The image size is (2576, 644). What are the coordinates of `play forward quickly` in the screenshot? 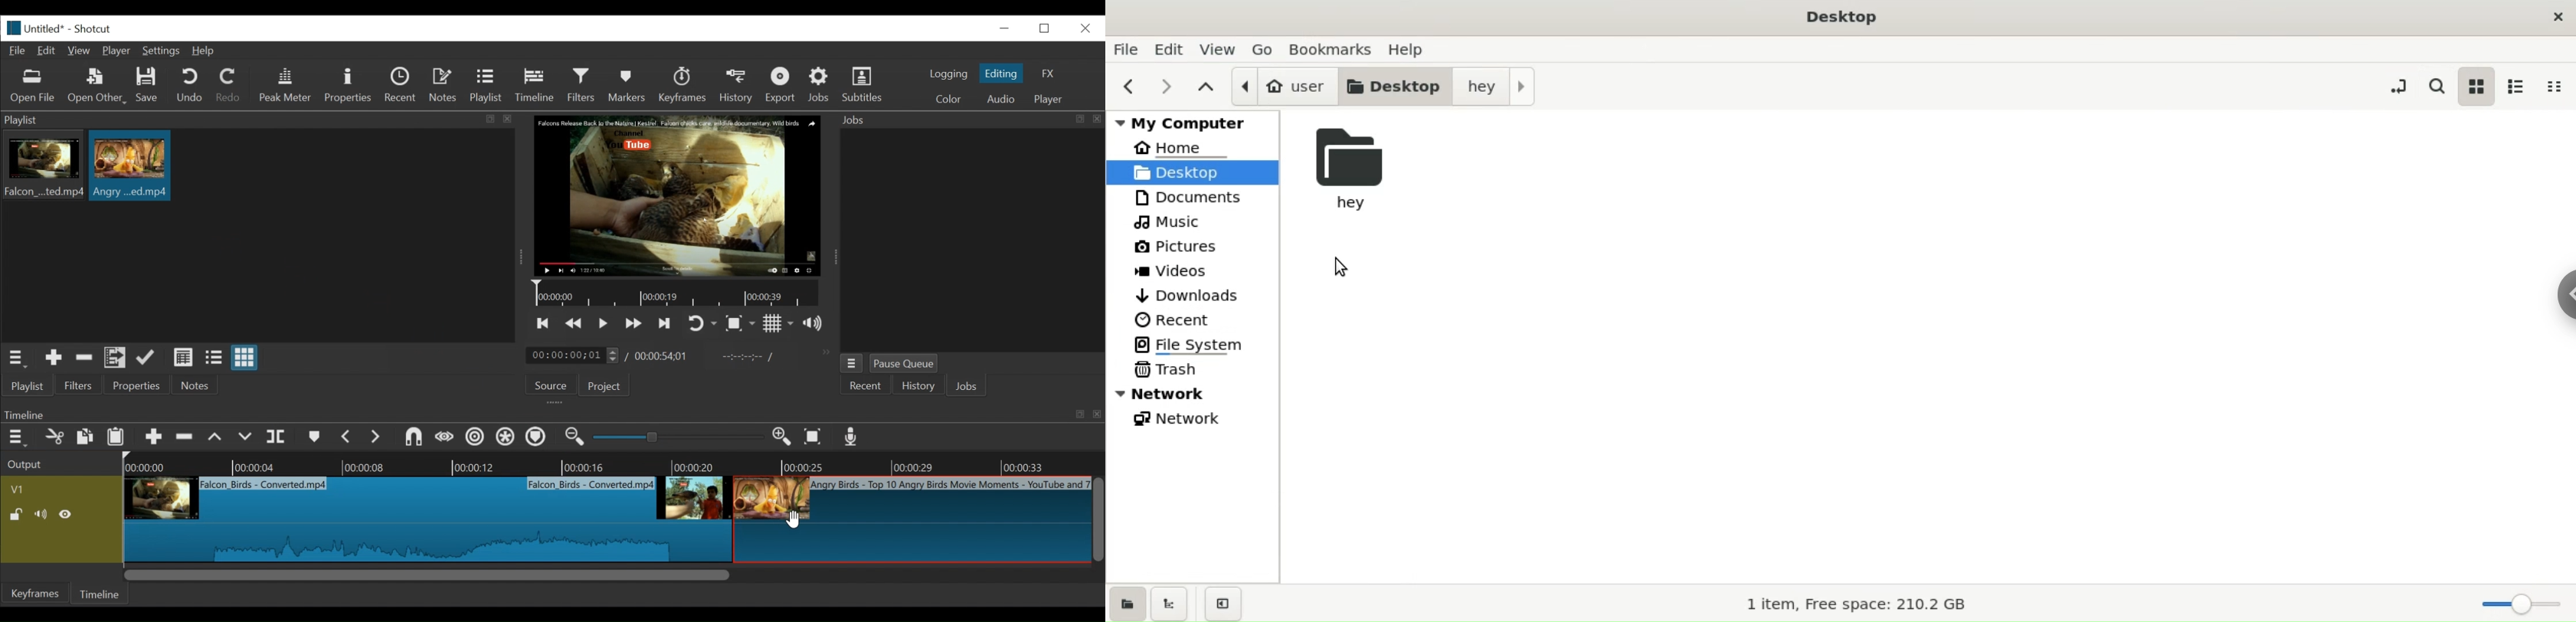 It's located at (635, 325).